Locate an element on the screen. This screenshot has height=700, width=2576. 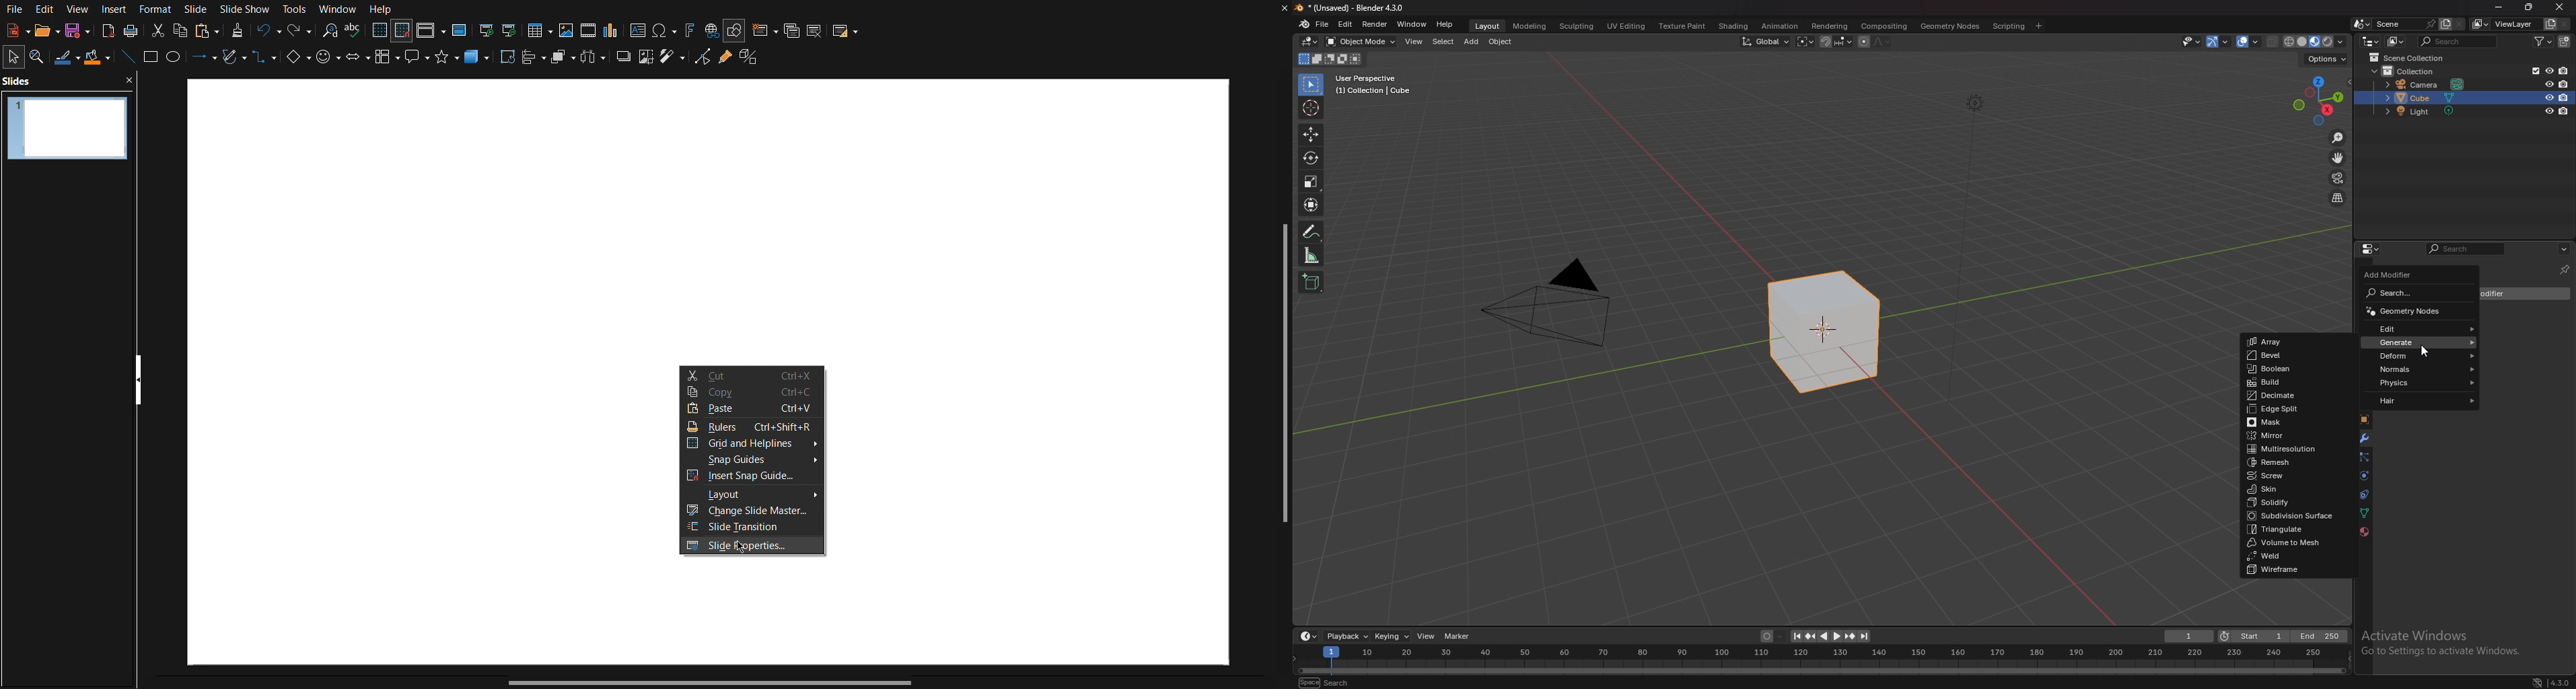
Change Slide Master is located at coordinates (753, 512).